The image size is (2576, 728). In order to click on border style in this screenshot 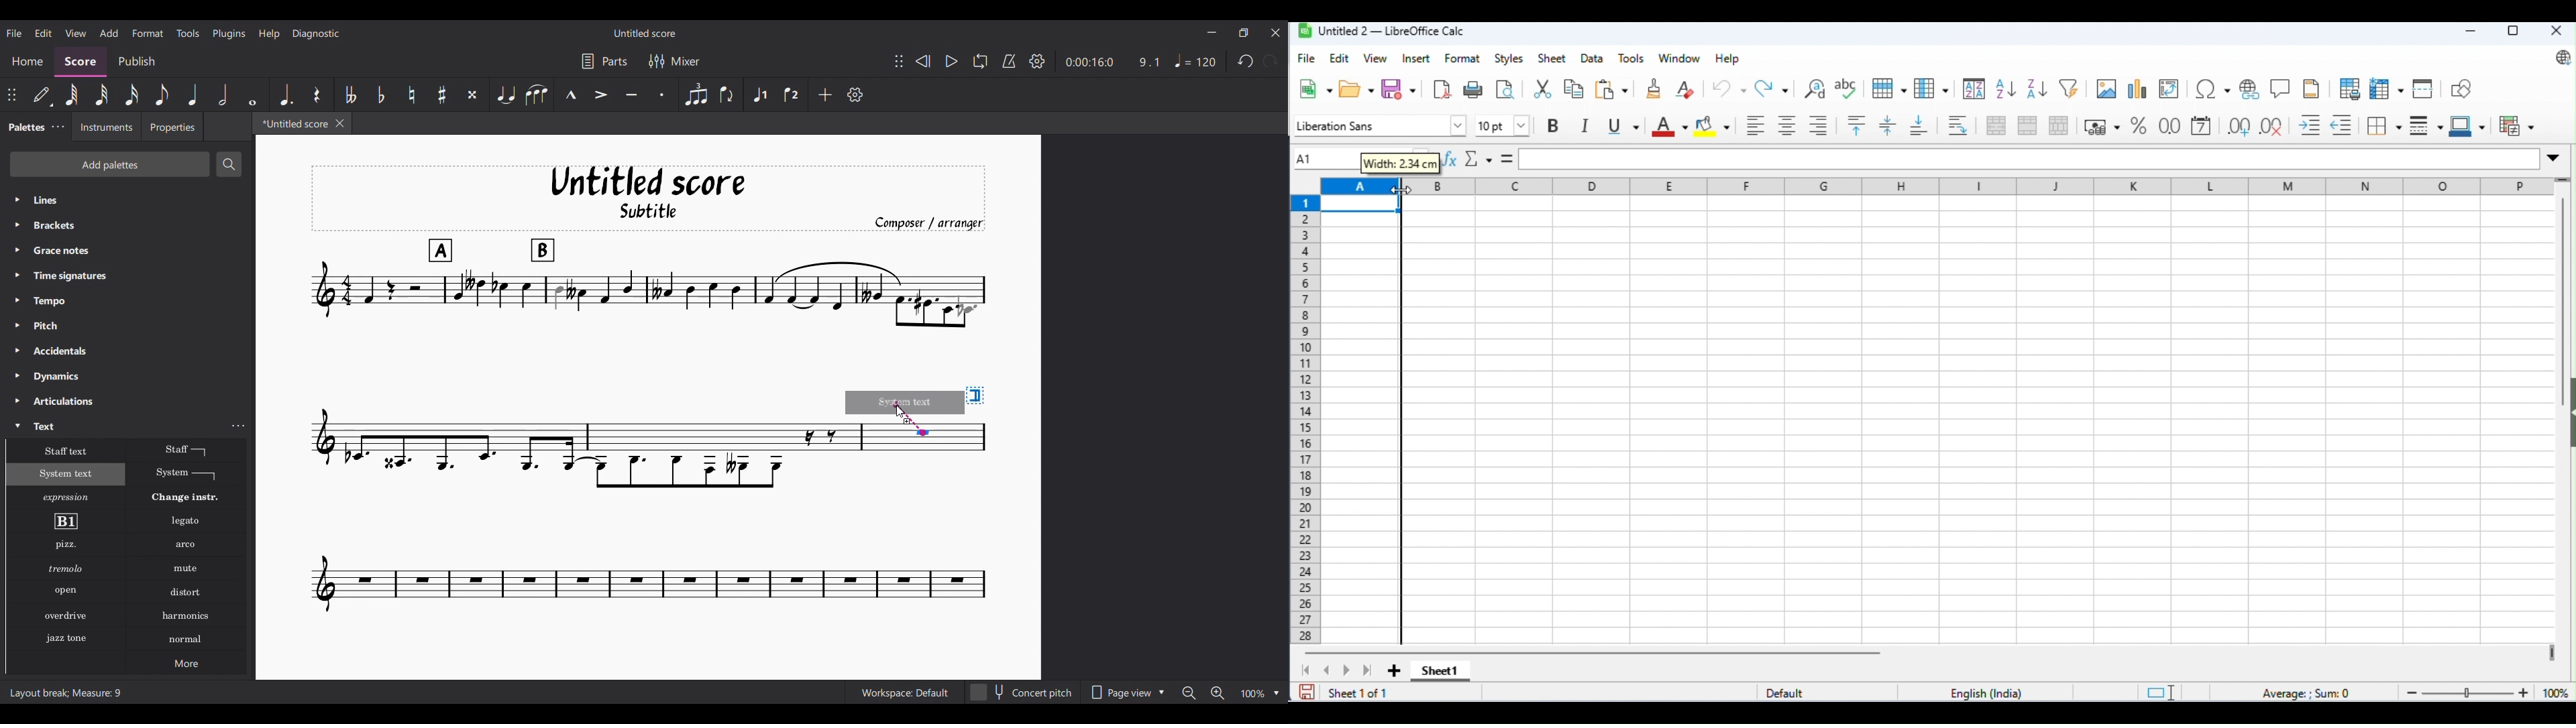, I will do `click(2427, 123)`.